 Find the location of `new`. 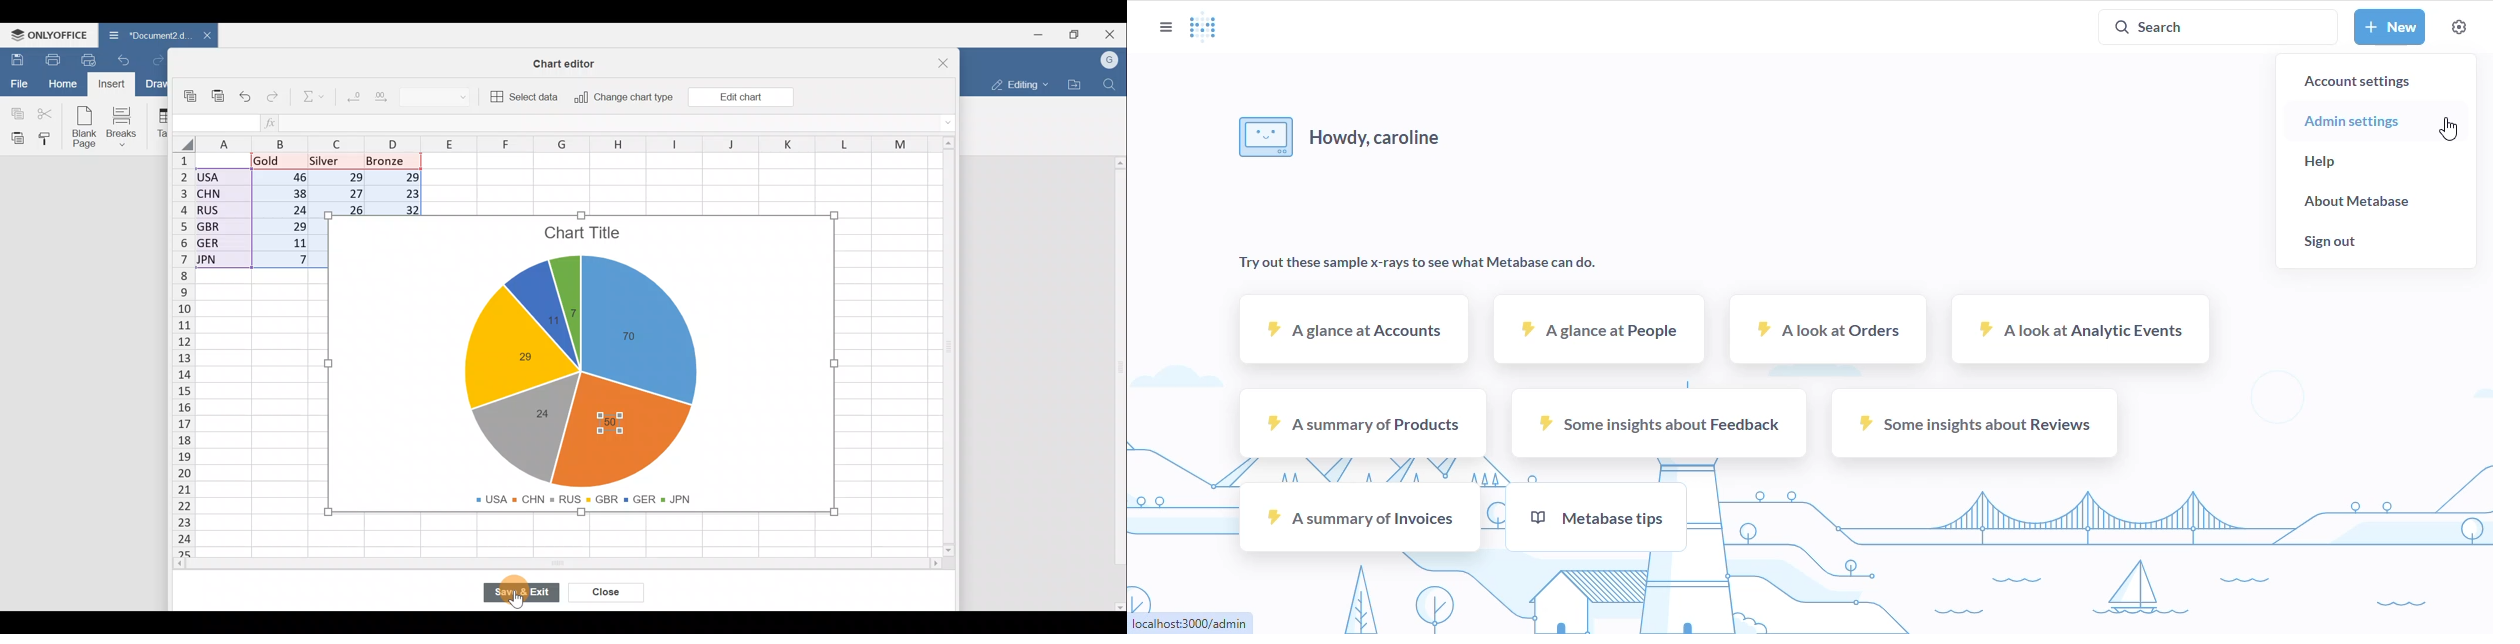

new is located at coordinates (2390, 27).